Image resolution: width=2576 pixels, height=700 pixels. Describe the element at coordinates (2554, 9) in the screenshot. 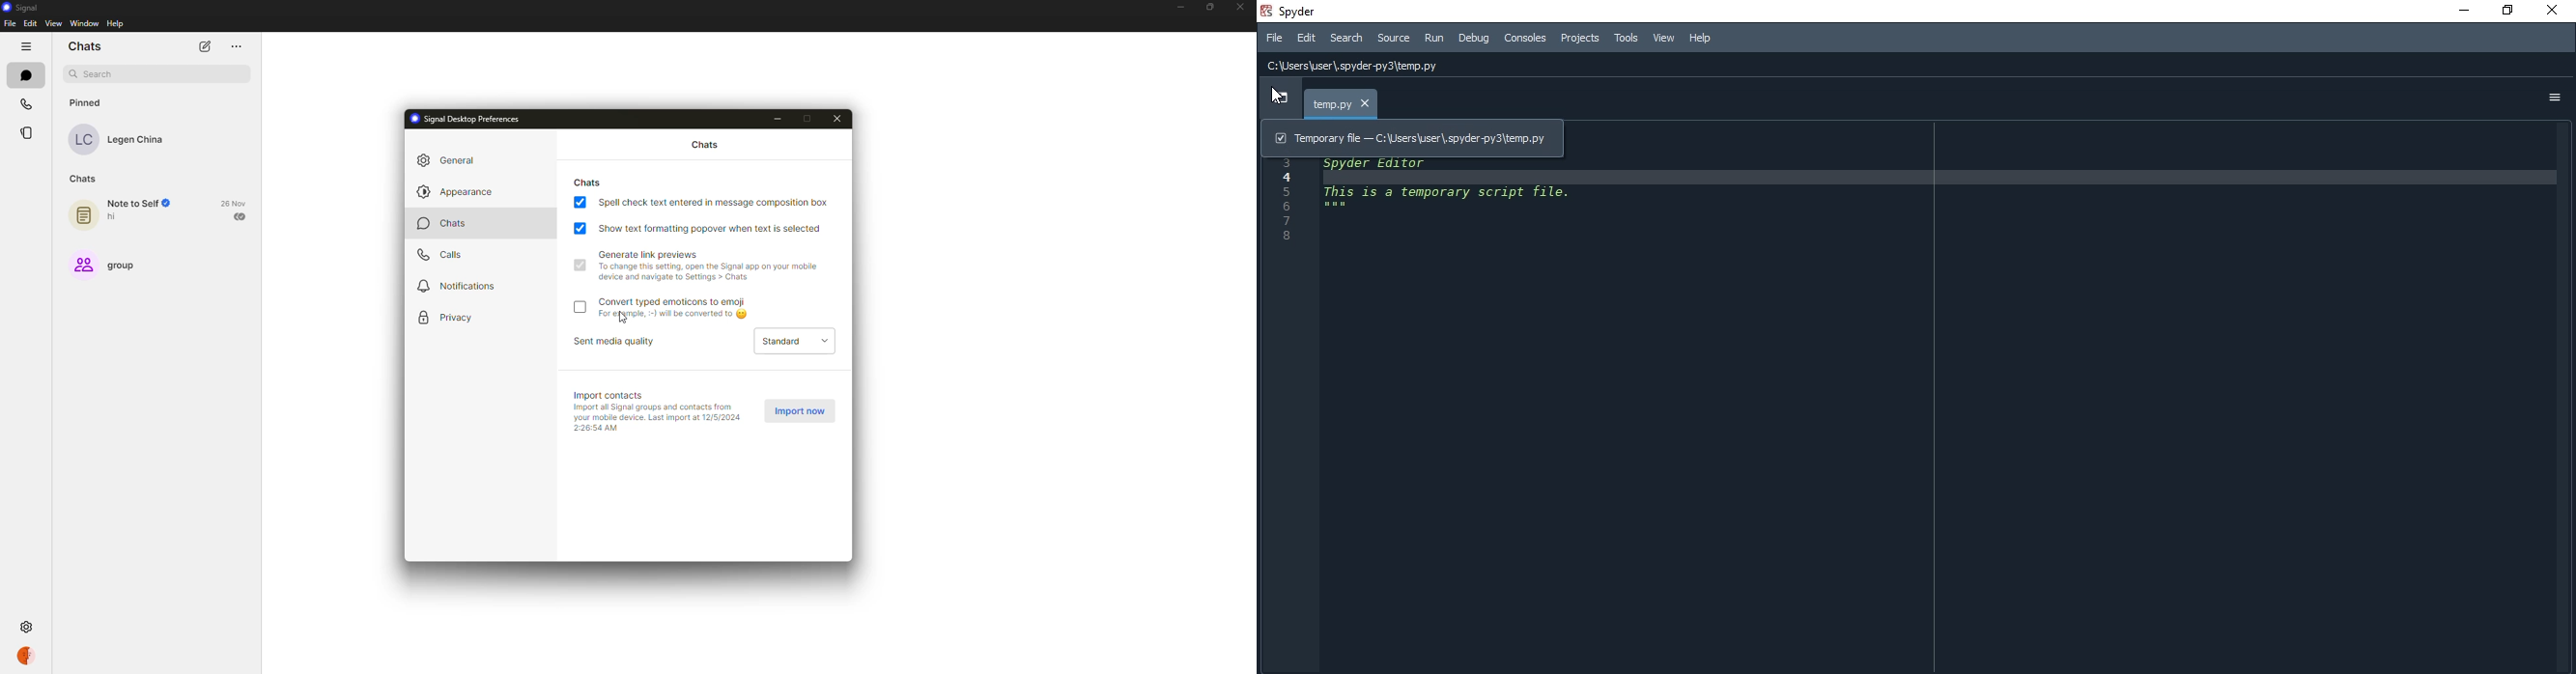

I see `close` at that location.